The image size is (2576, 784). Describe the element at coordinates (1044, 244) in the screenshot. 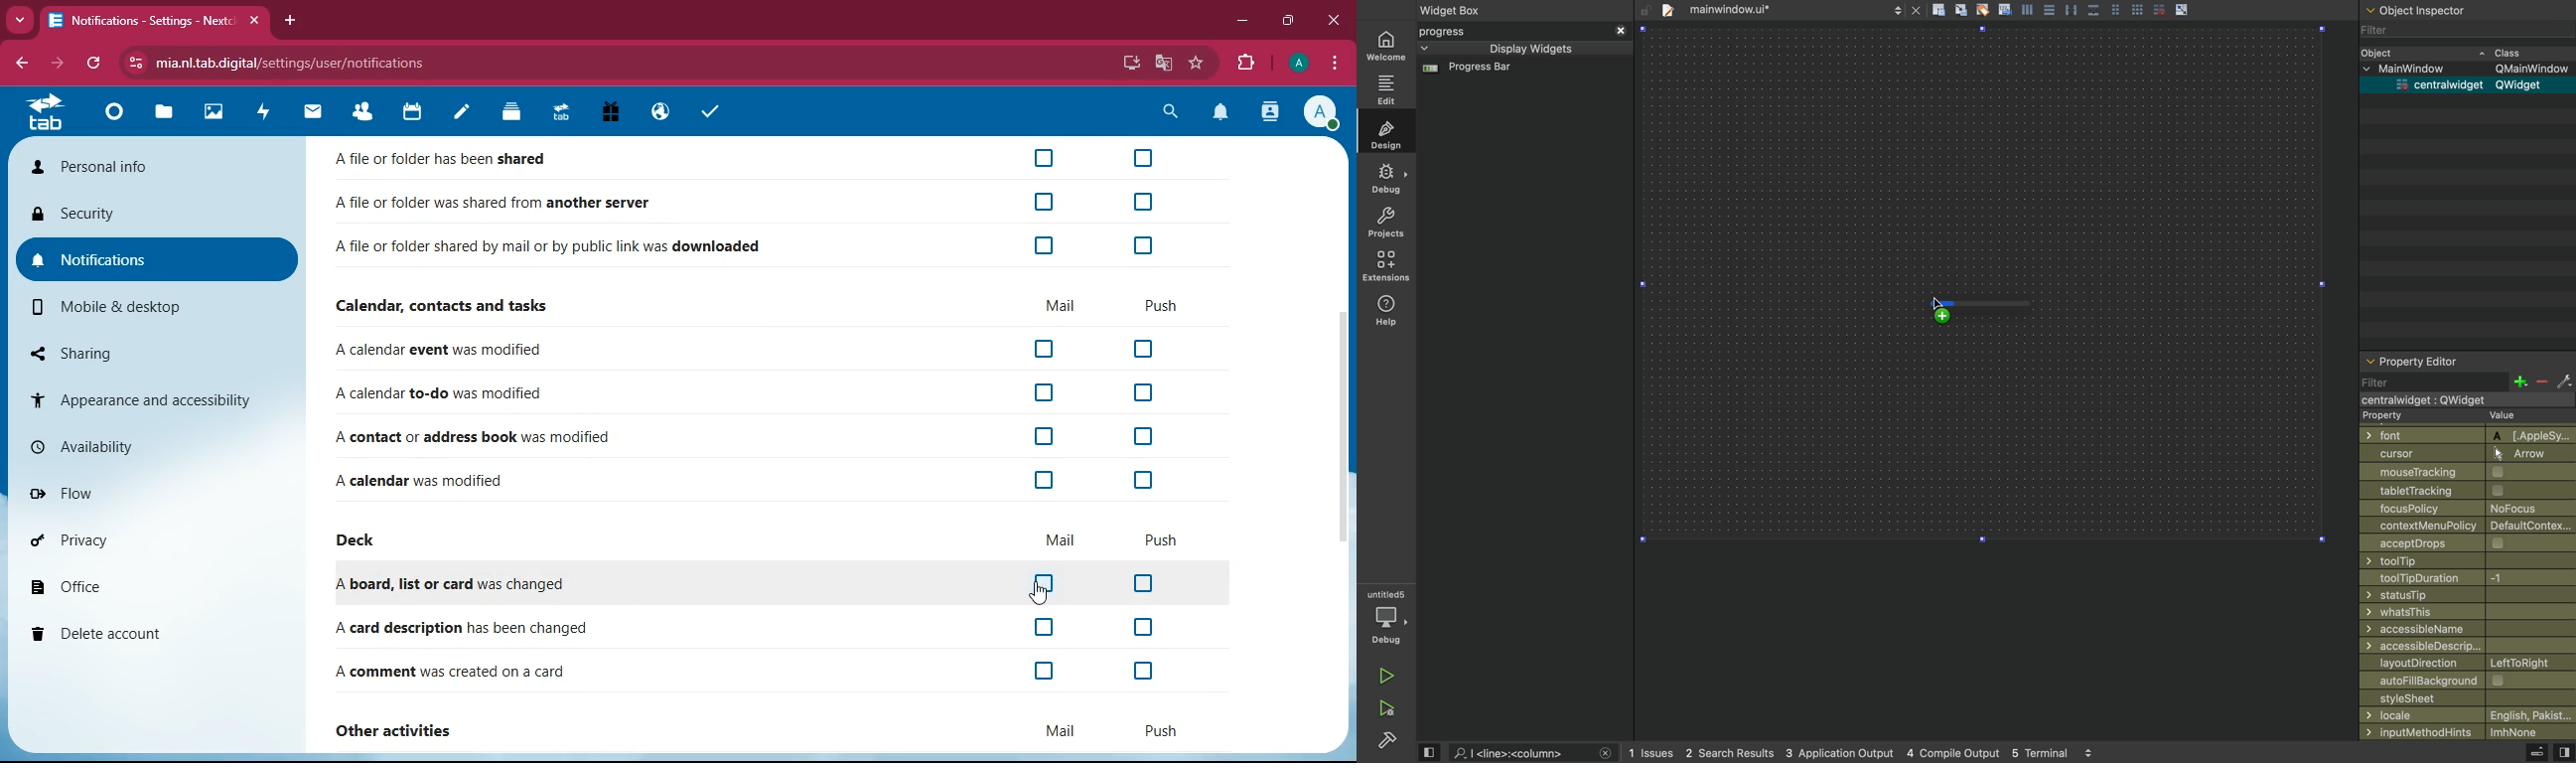

I see `off` at that location.